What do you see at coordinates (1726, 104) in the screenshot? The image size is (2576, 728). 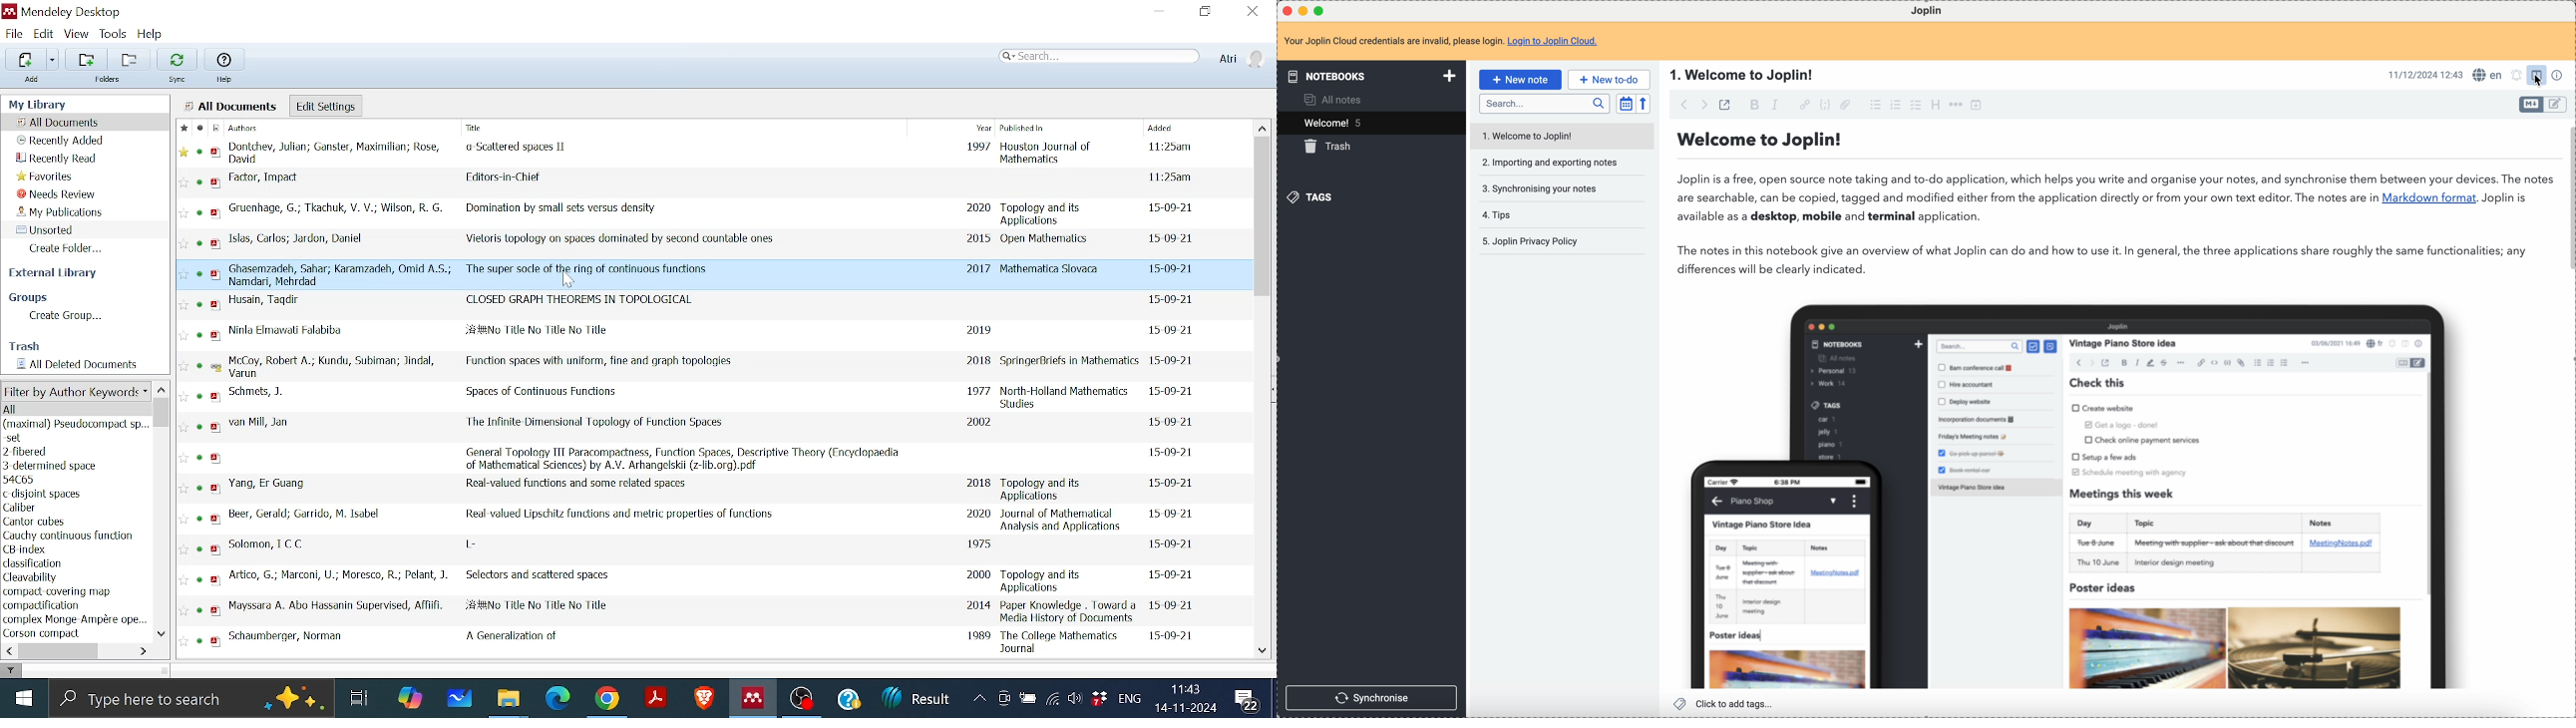 I see `toggle external editing` at bounding box center [1726, 104].